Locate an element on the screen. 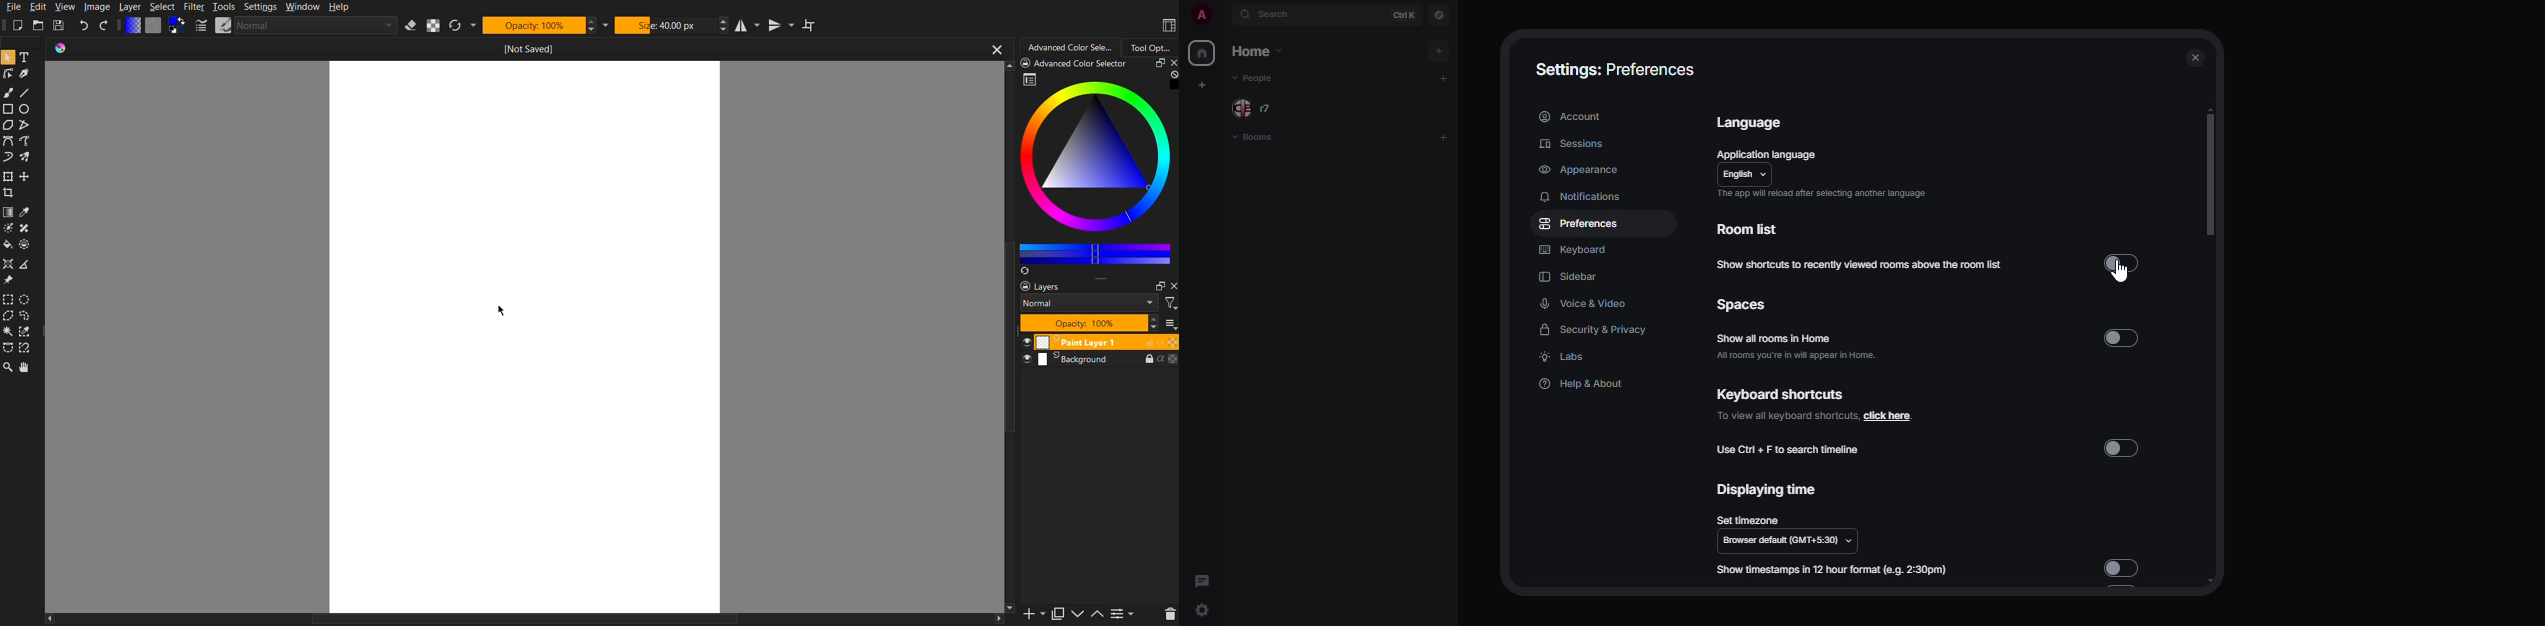  maximize is located at coordinates (1154, 63).